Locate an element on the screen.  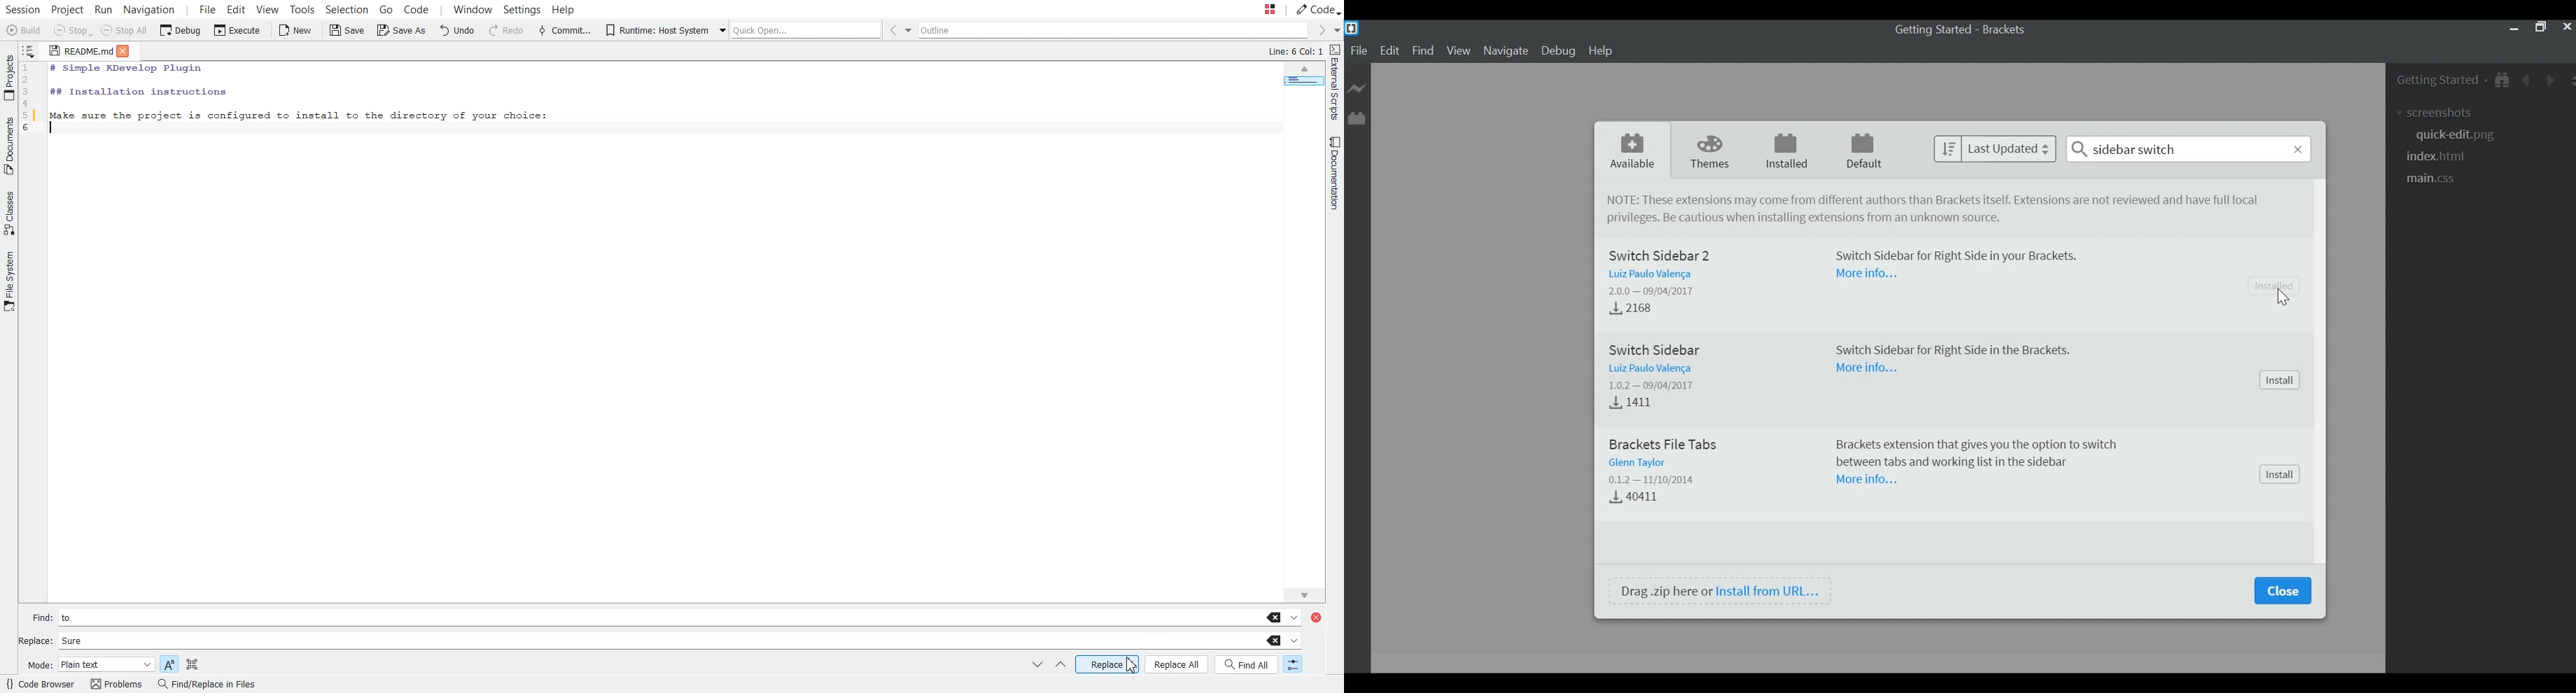
Brackets extension tat gives you the option to switch between tabs and working list in the sidebar is located at coordinates (1979, 454).